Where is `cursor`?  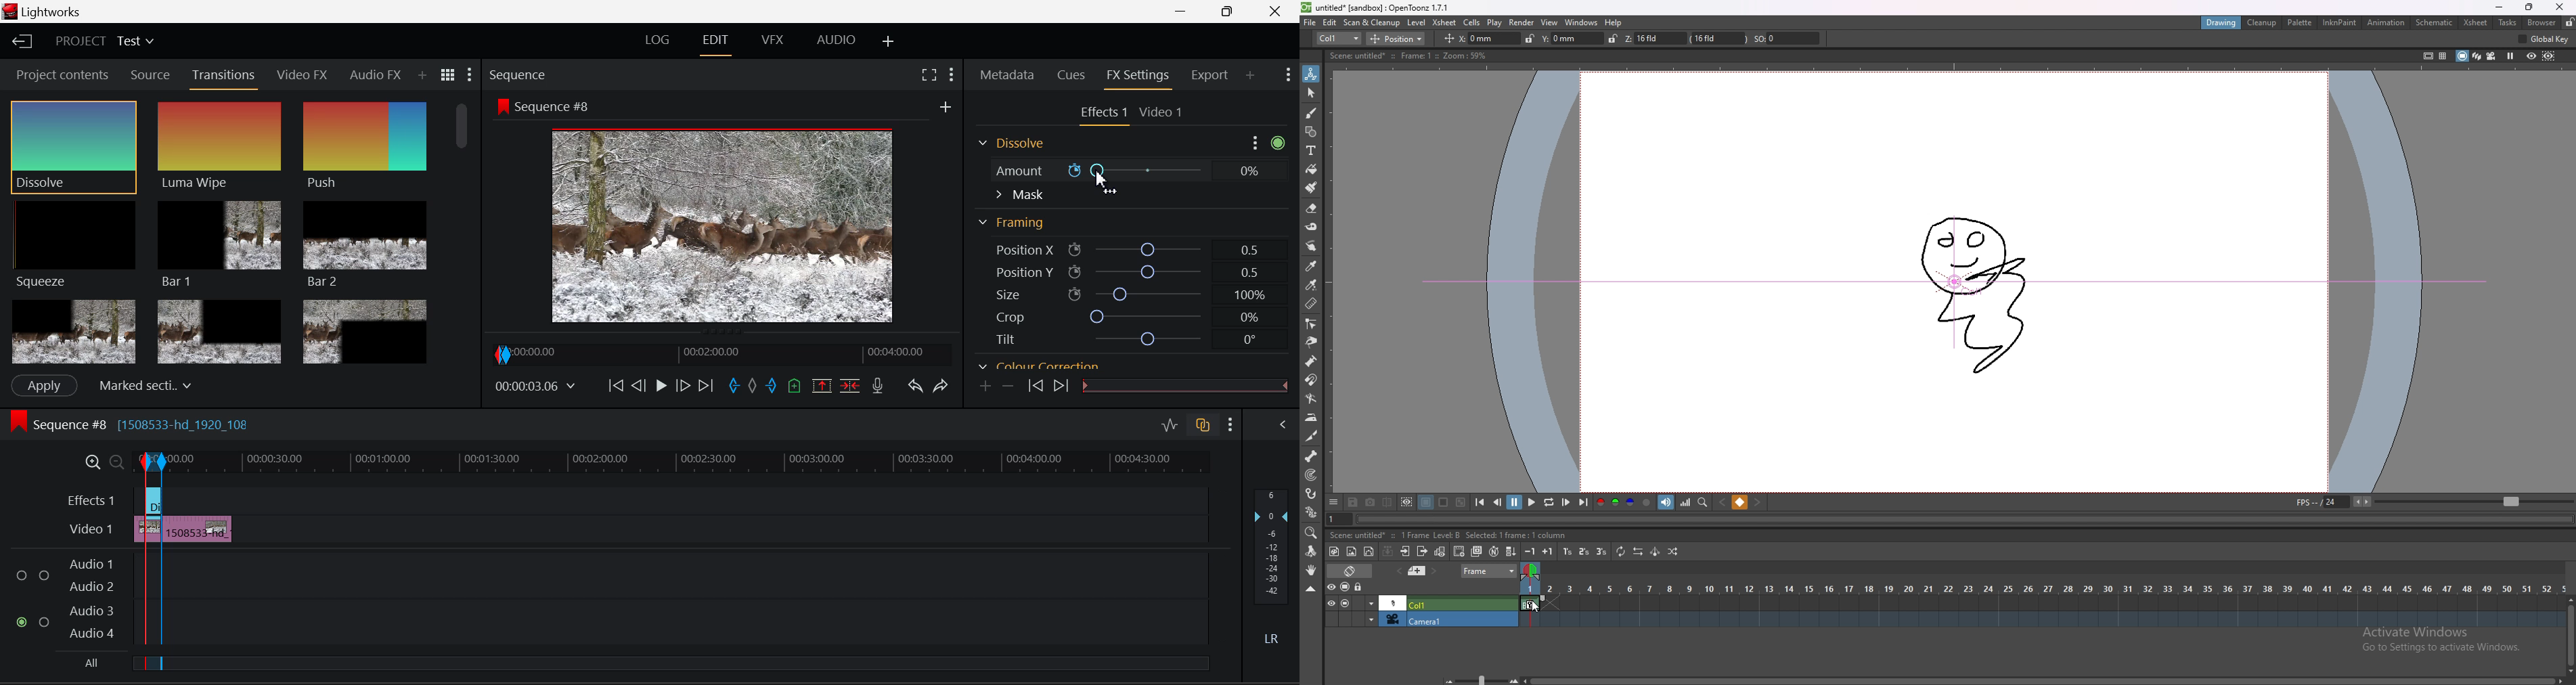 cursor is located at coordinates (1536, 606).